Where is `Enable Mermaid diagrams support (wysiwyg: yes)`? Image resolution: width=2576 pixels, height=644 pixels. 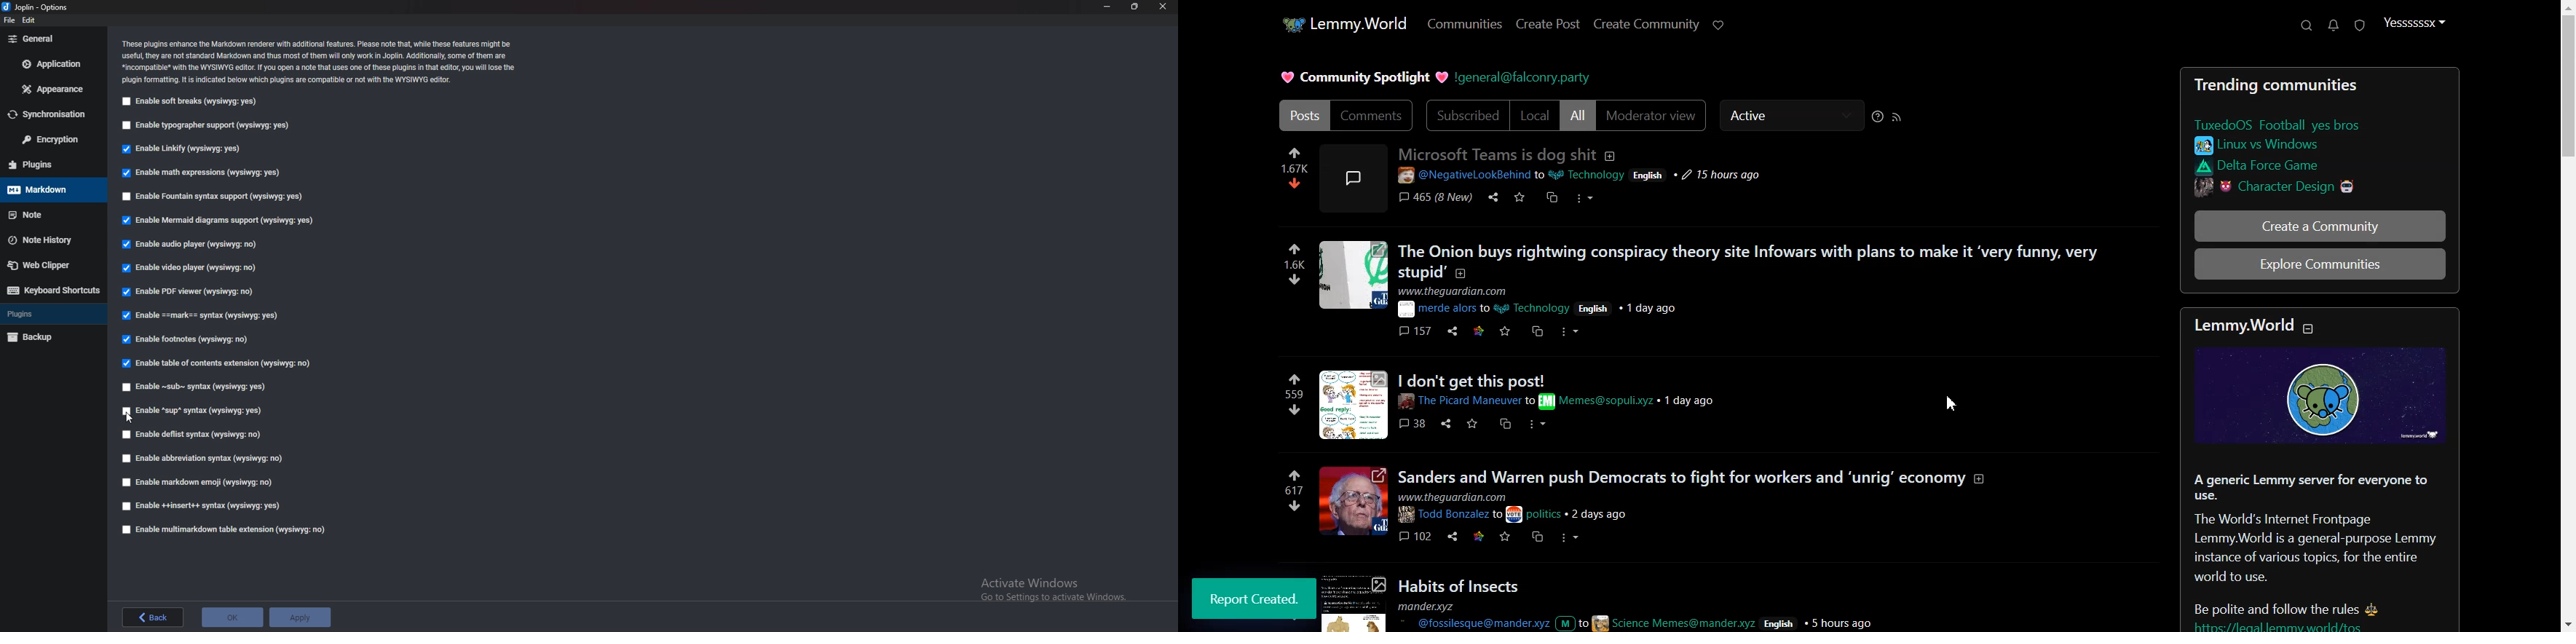
Enable Mermaid diagrams support (wysiwyg: yes) is located at coordinates (217, 219).